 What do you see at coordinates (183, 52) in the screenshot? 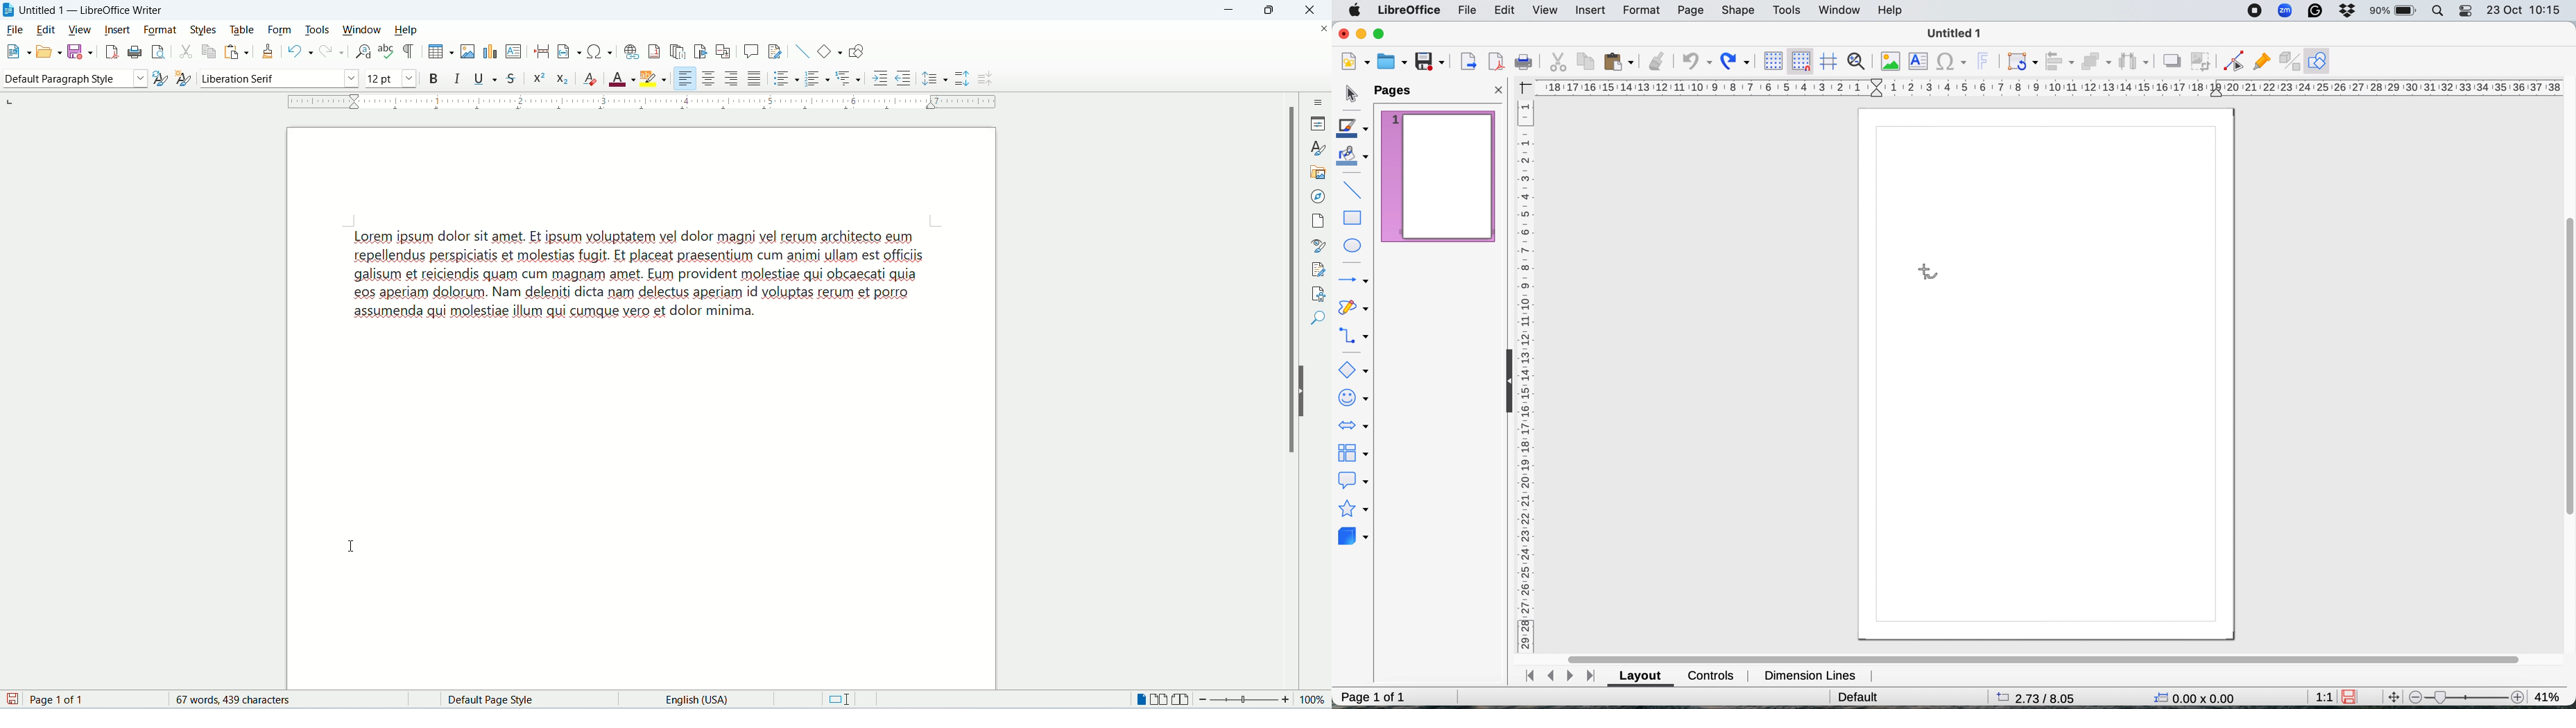
I see `cut` at bounding box center [183, 52].